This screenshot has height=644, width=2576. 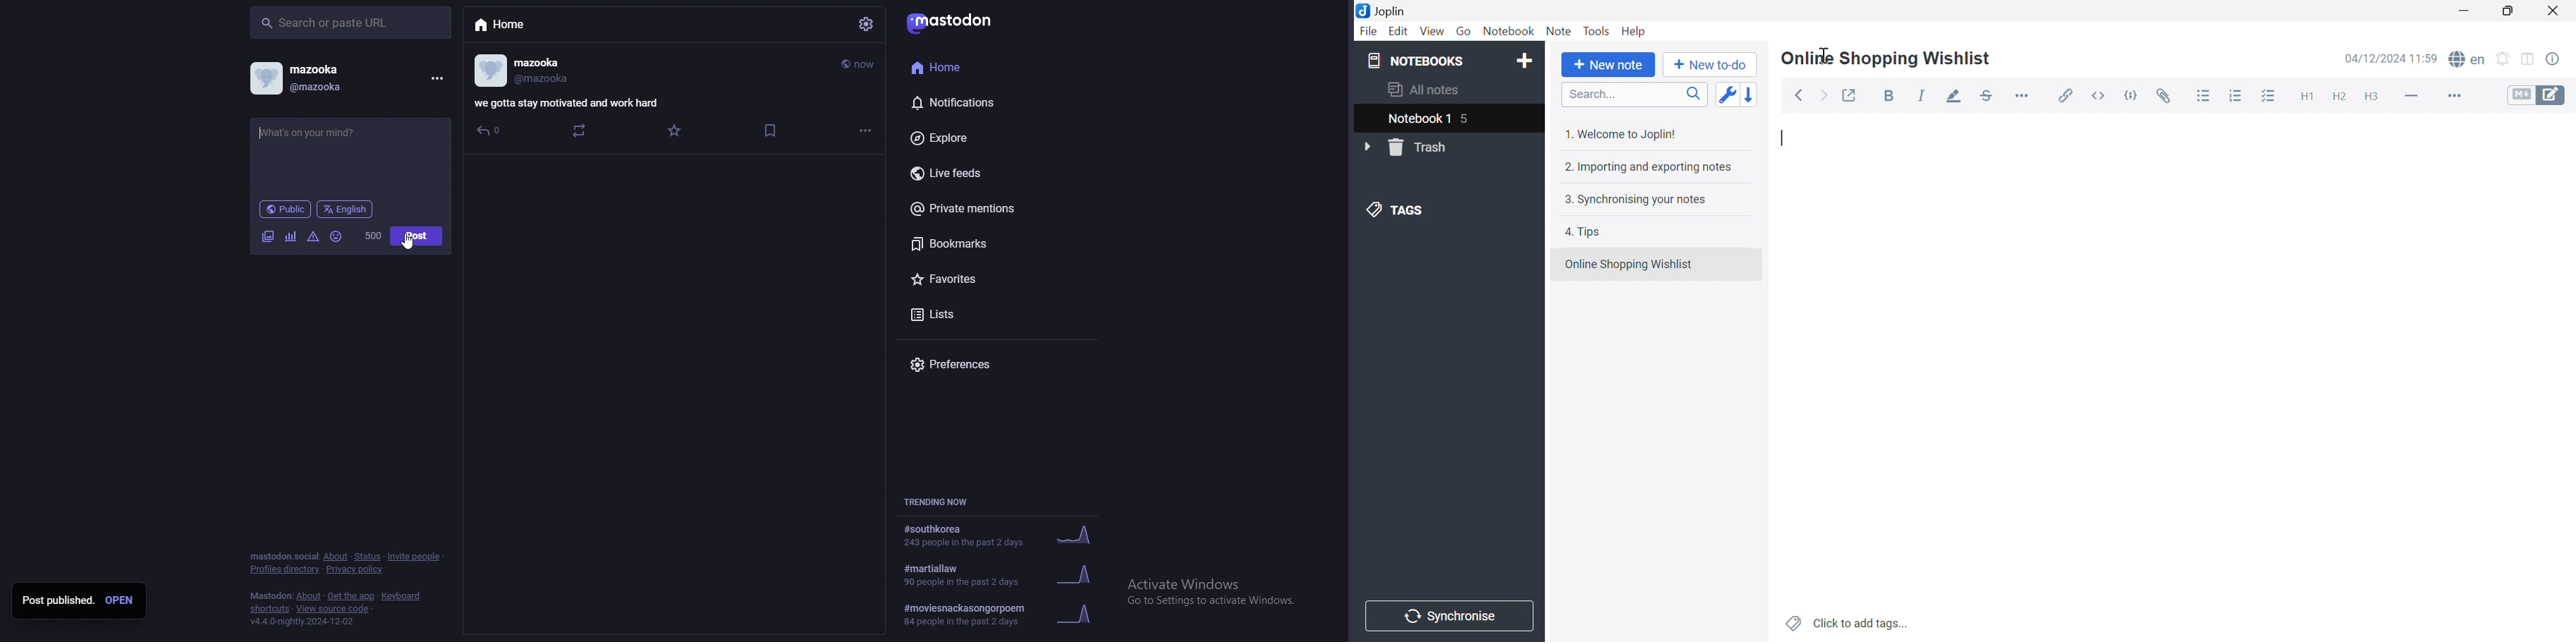 I want to click on time, so click(x=859, y=64).